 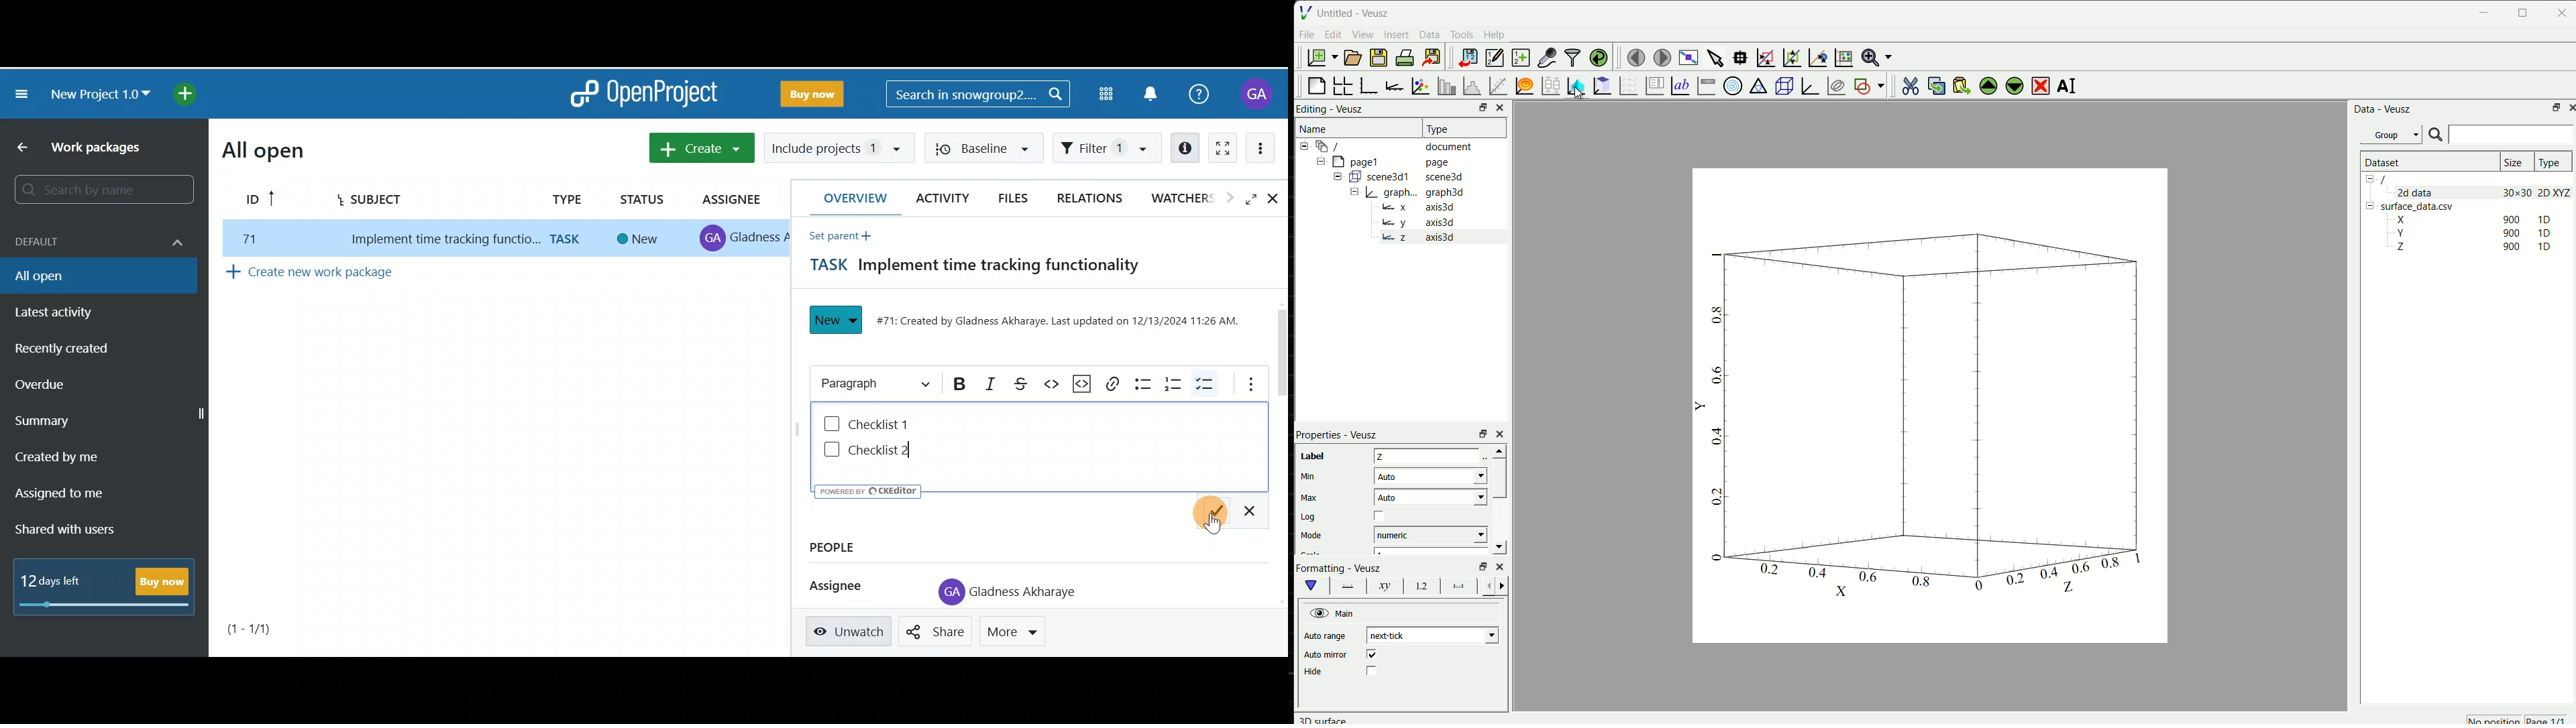 What do you see at coordinates (96, 92) in the screenshot?
I see `New project 1.0` at bounding box center [96, 92].